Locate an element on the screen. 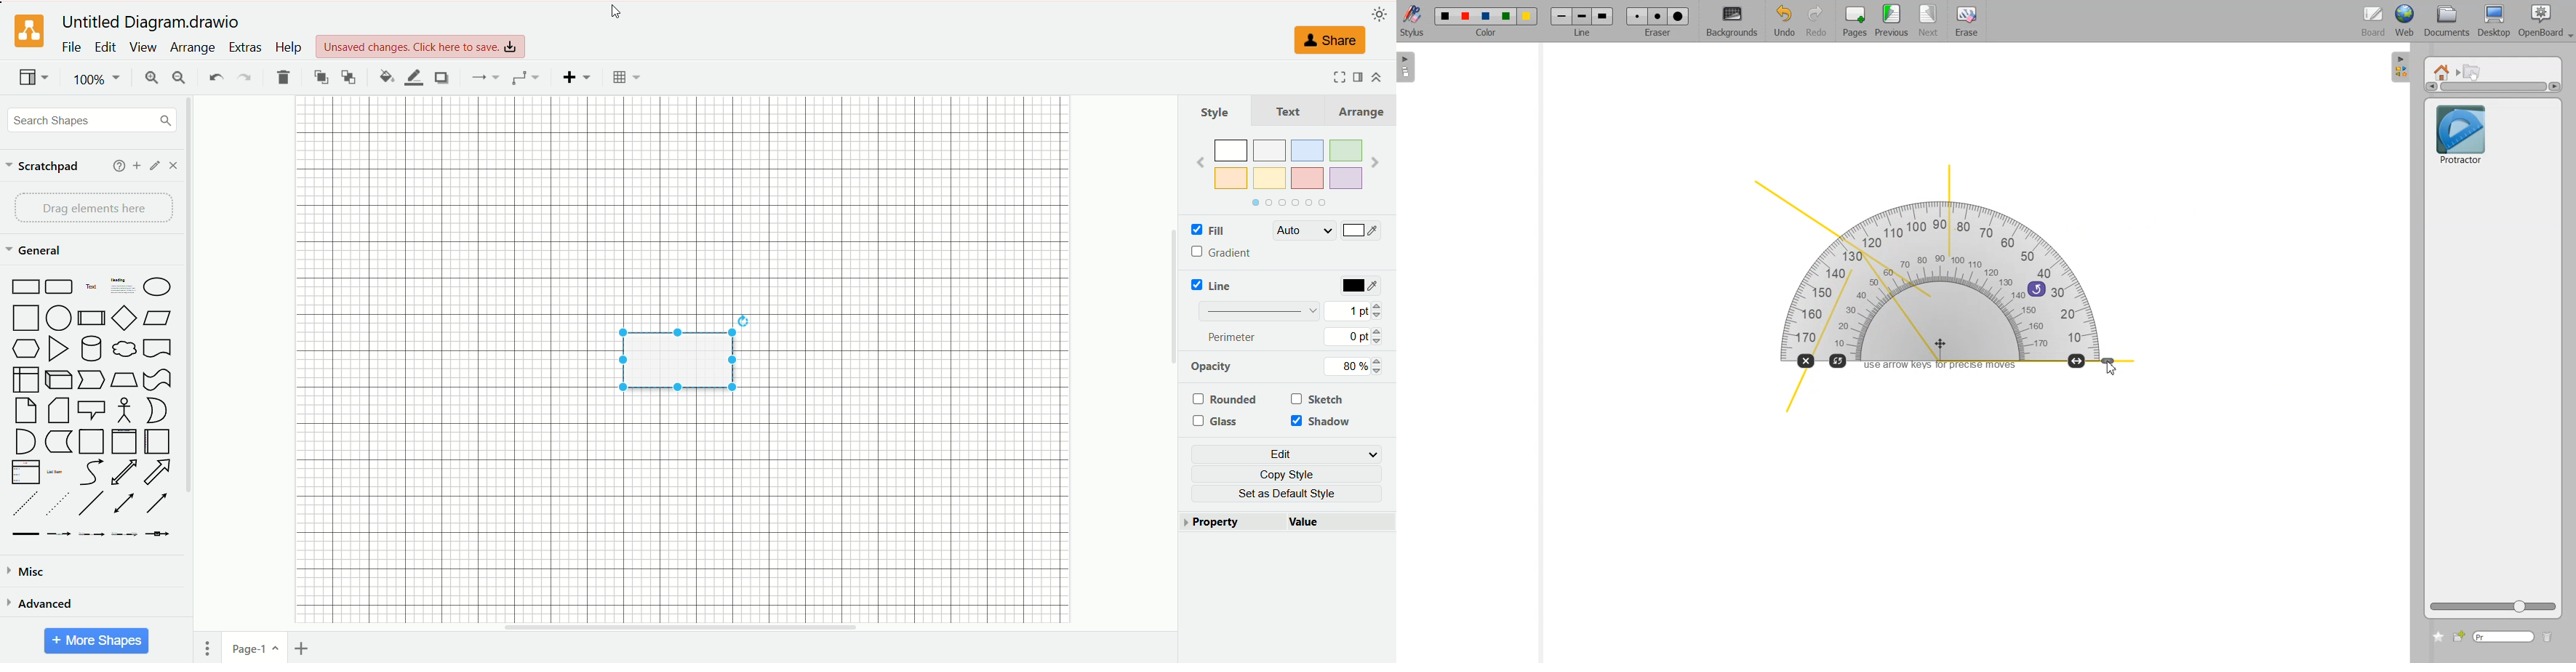 The image size is (2576, 672). arrange is located at coordinates (194, 48).